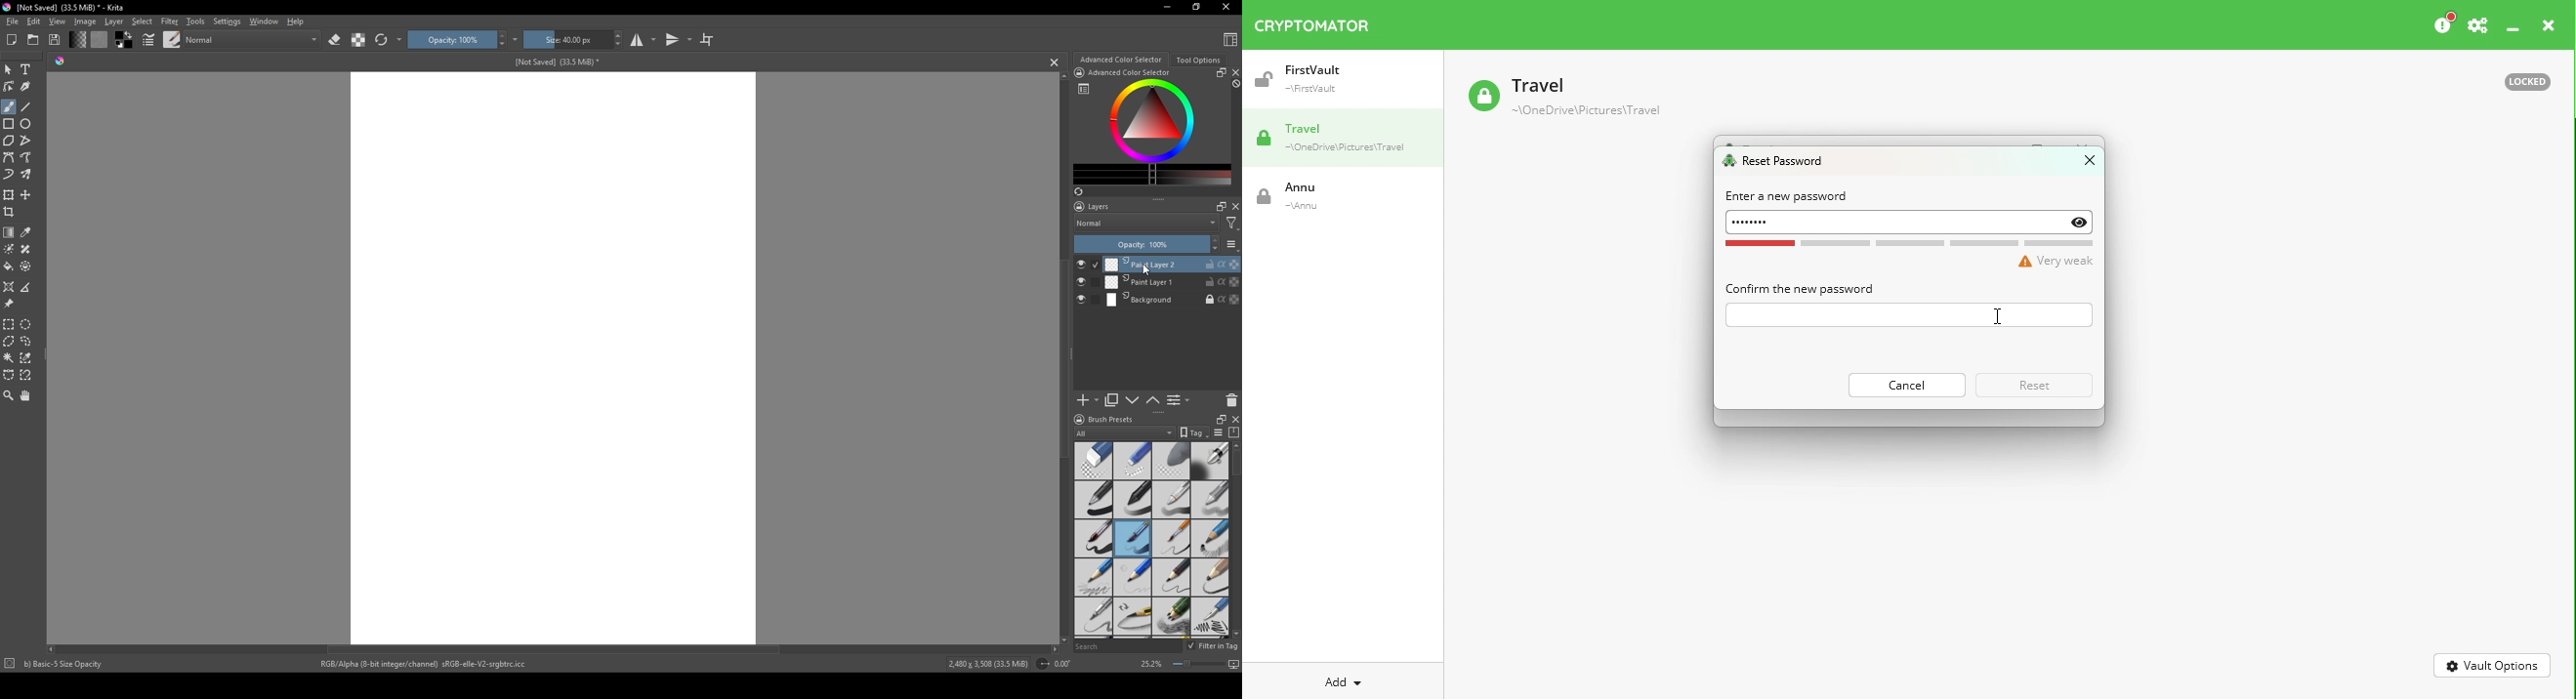 The width and height of the screenshot is (2576, 700). What do you see at coordinates (33, 21) in the screenshot?
I see `Edit` at bounding box center [33, 21].